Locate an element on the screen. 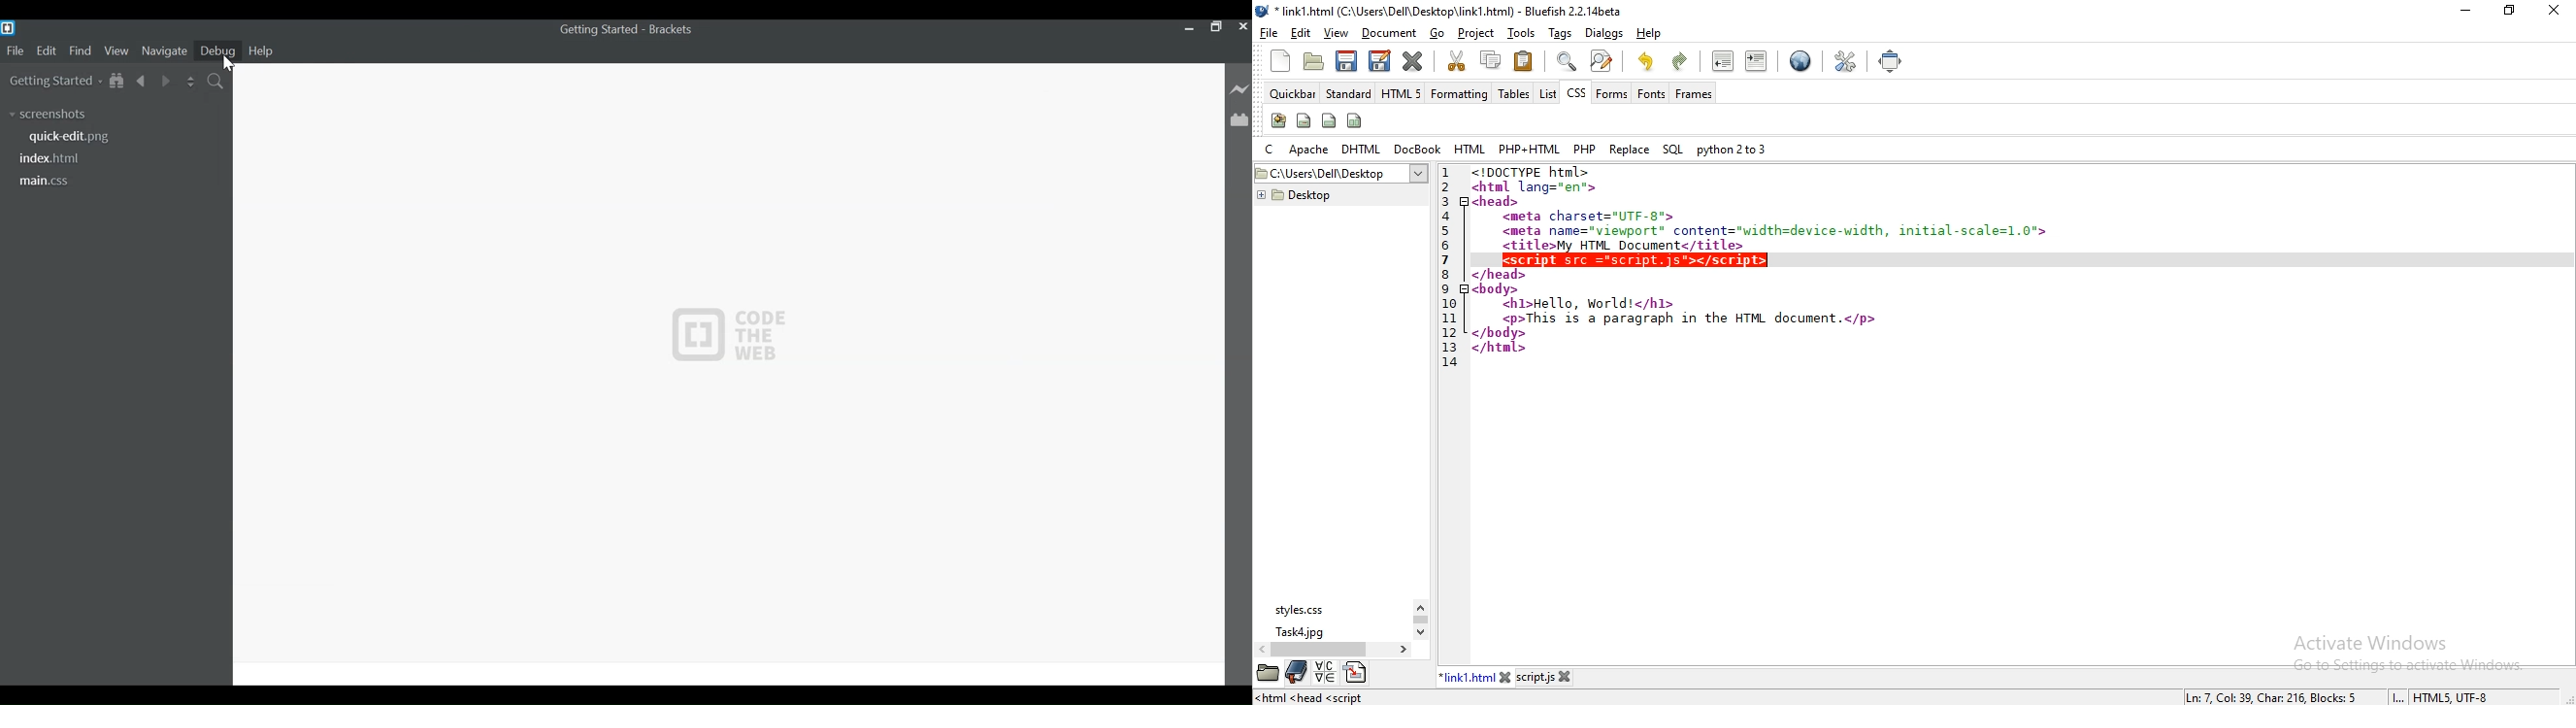 The image size is (2576, 728). cut is located at coordinates (1456, 59).